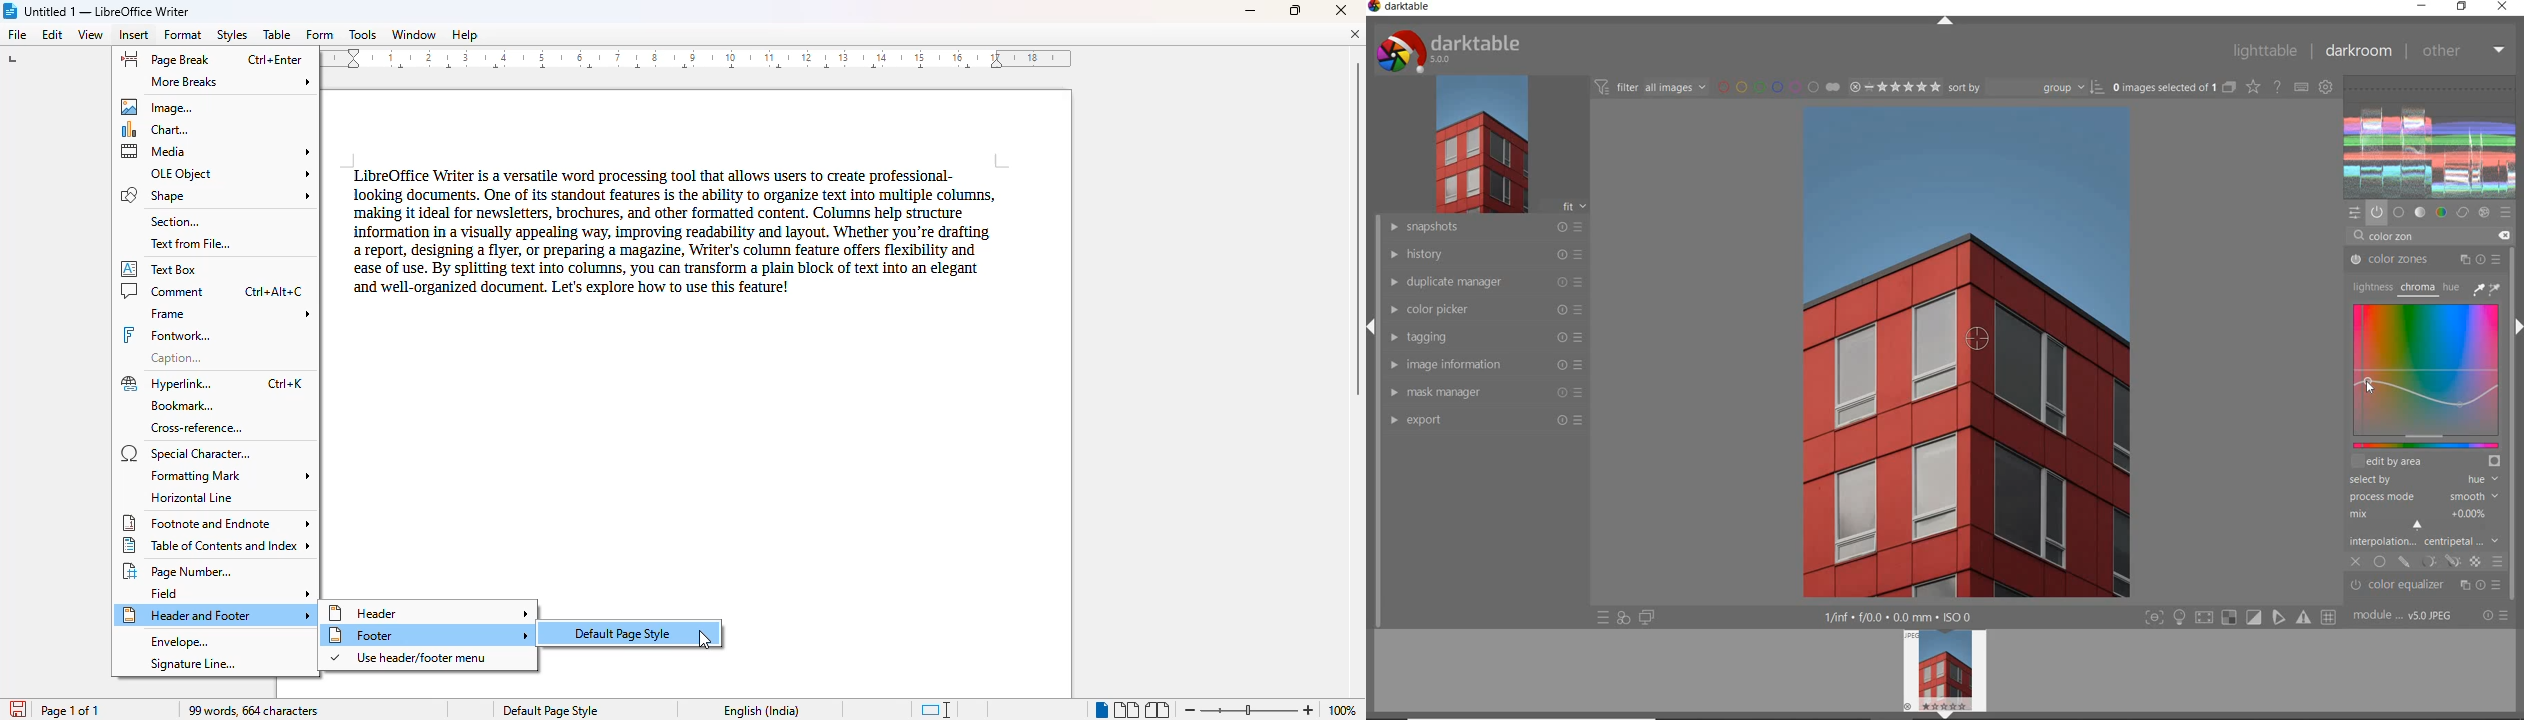  I want to click on show global preferences, so click(2327, 88).